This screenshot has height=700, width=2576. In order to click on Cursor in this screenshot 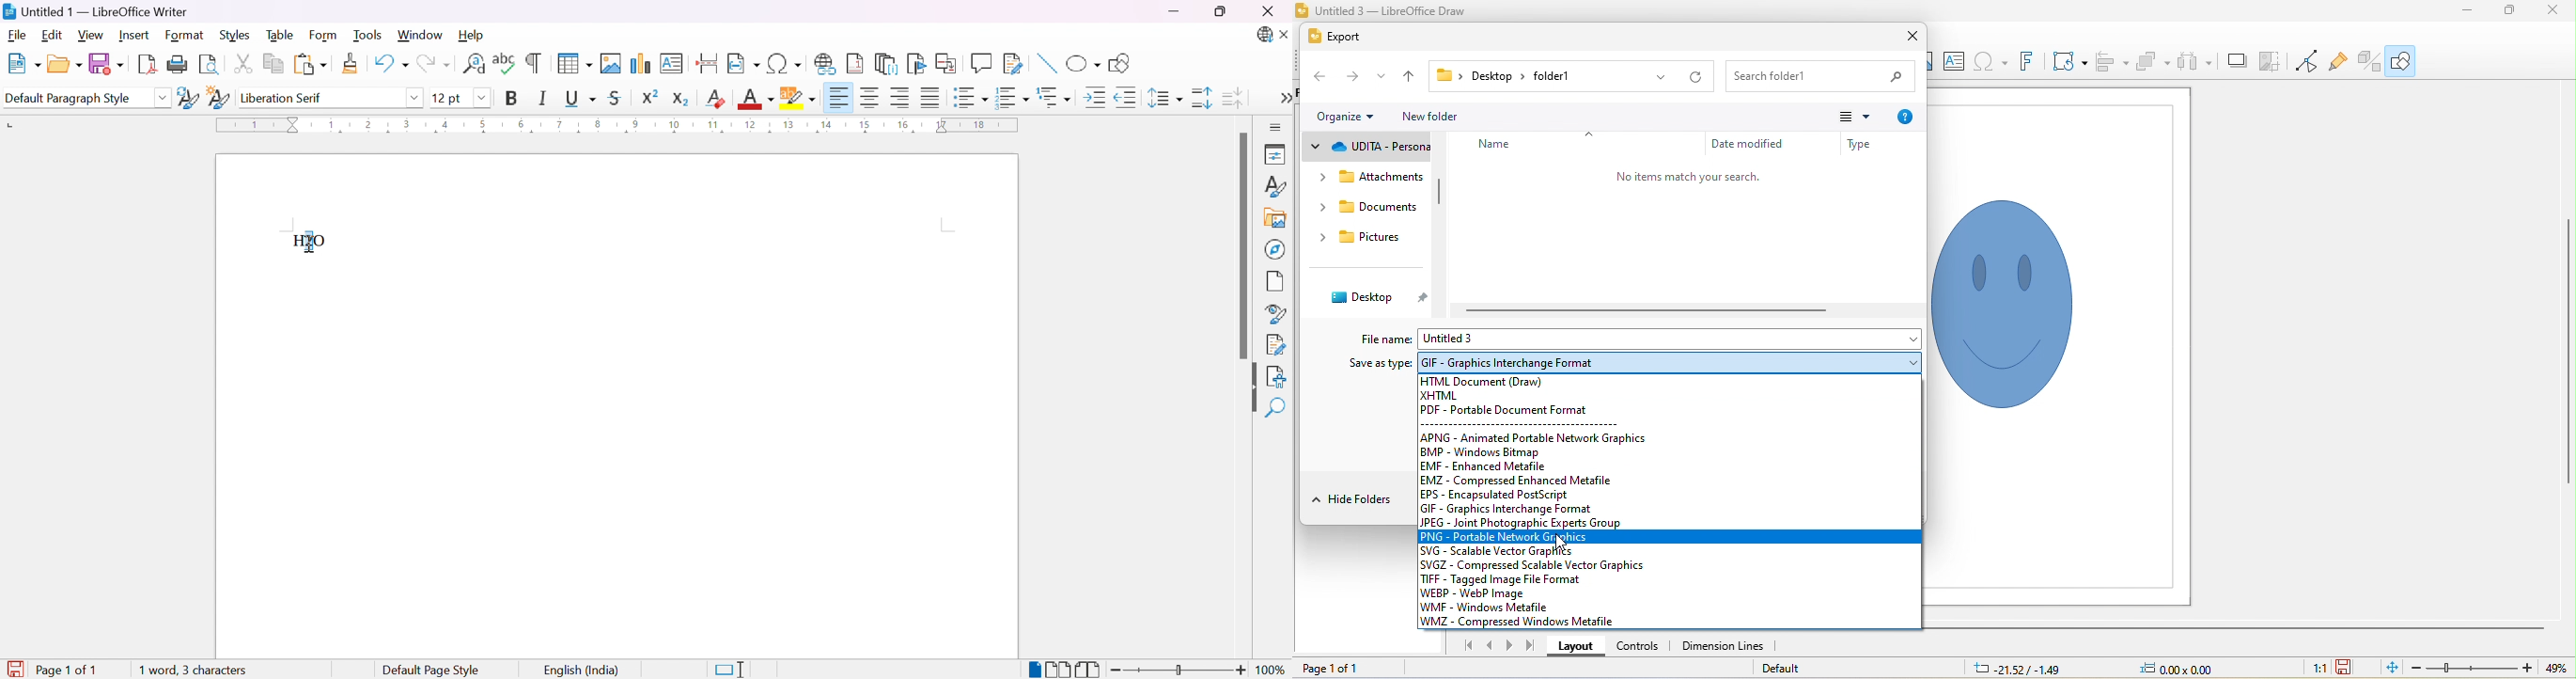, I will do `click(310, 240)`.